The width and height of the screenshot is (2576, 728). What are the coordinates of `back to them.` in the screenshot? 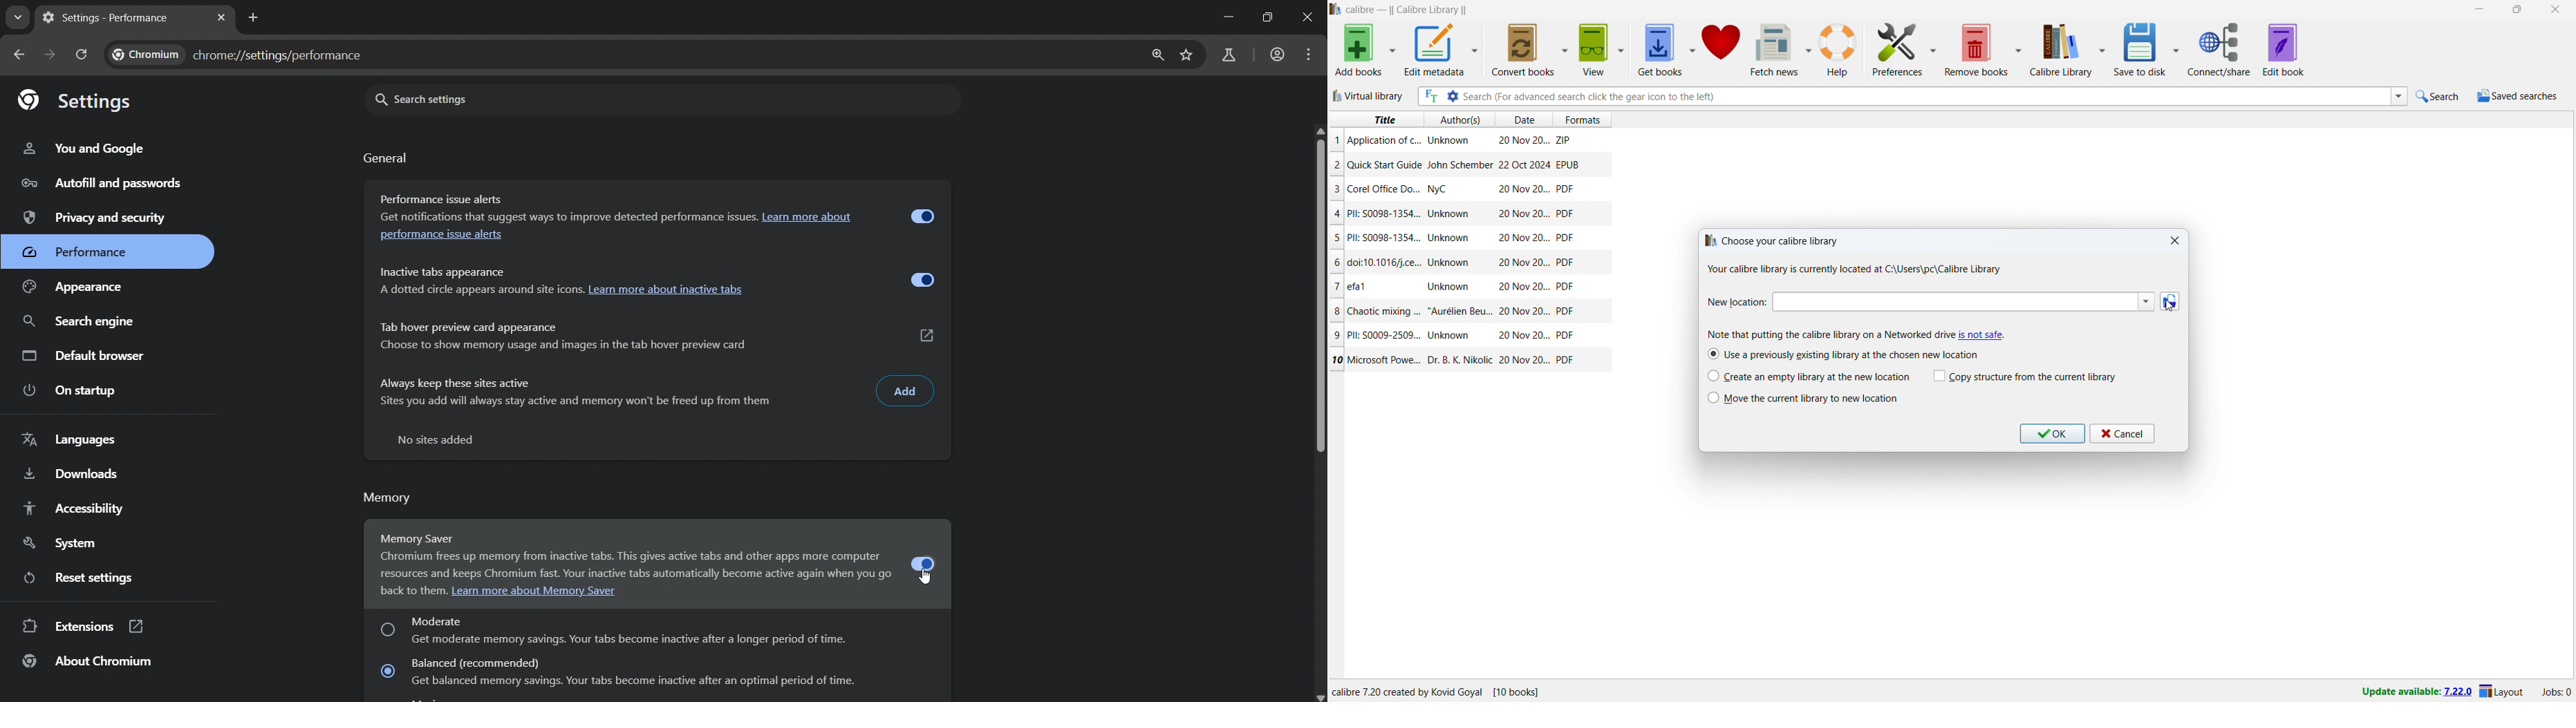 It's located at (409, 591).